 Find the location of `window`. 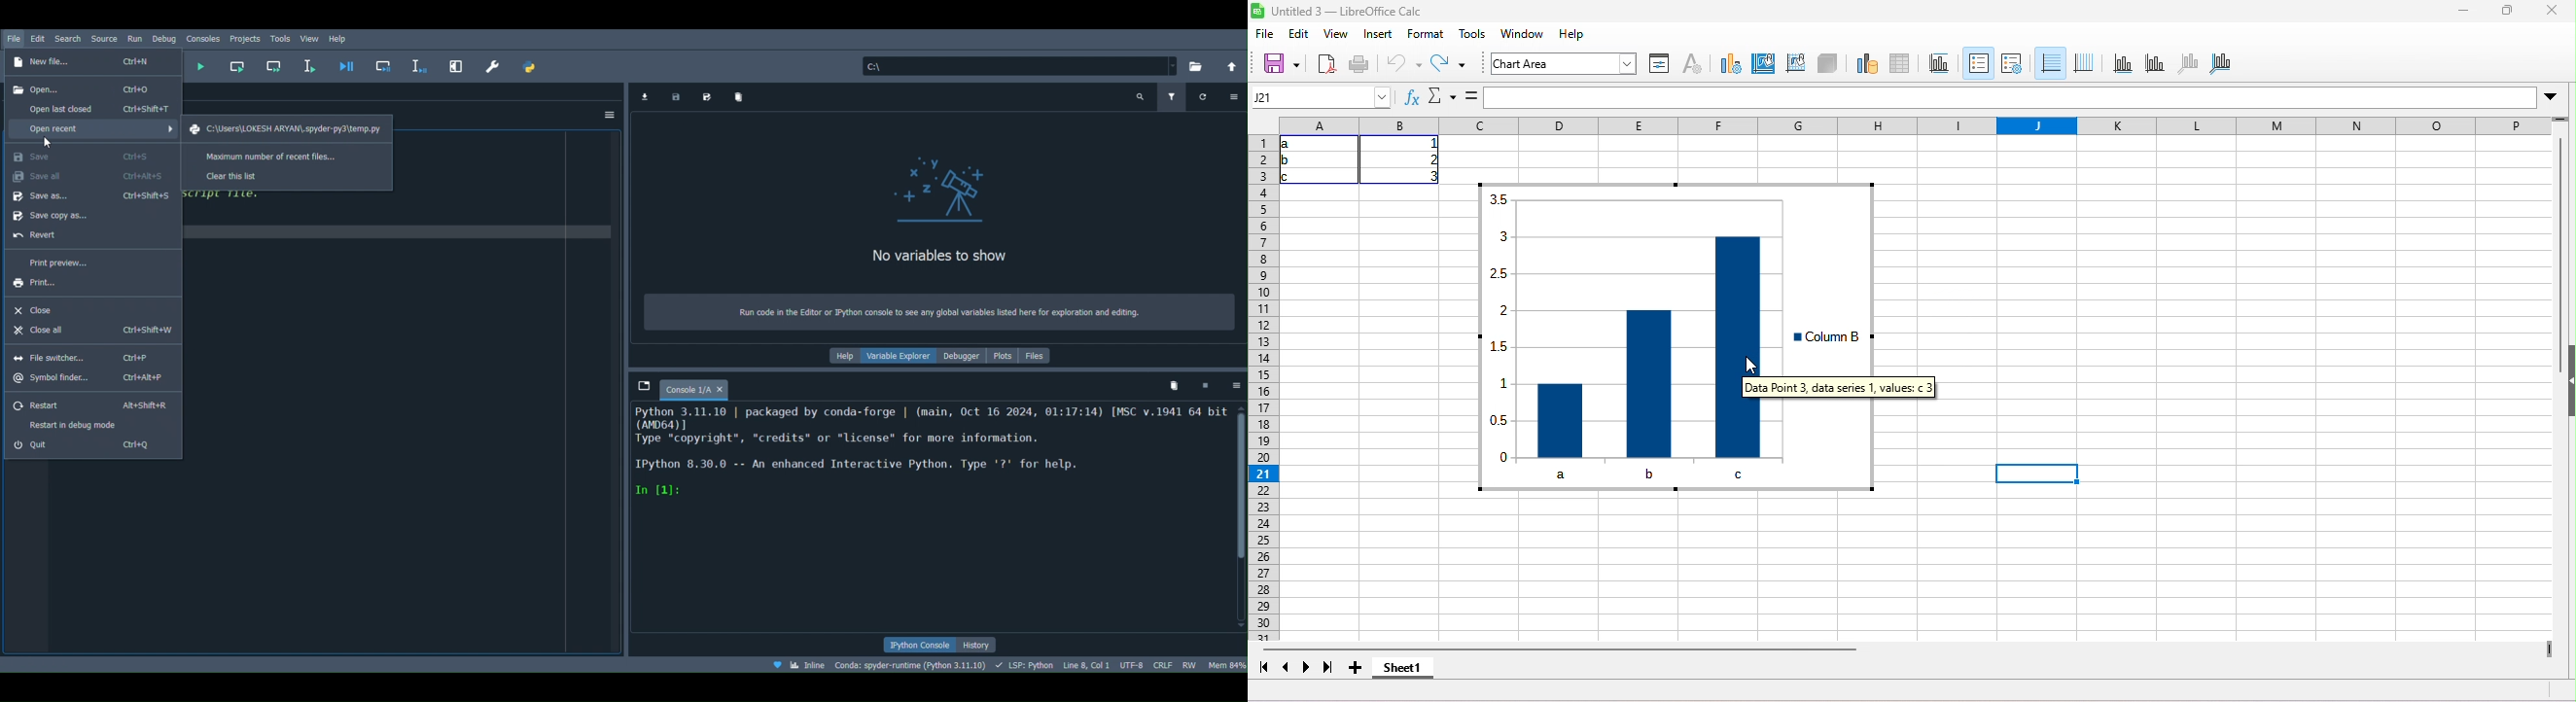

window is located at coordinates (1526, 36).